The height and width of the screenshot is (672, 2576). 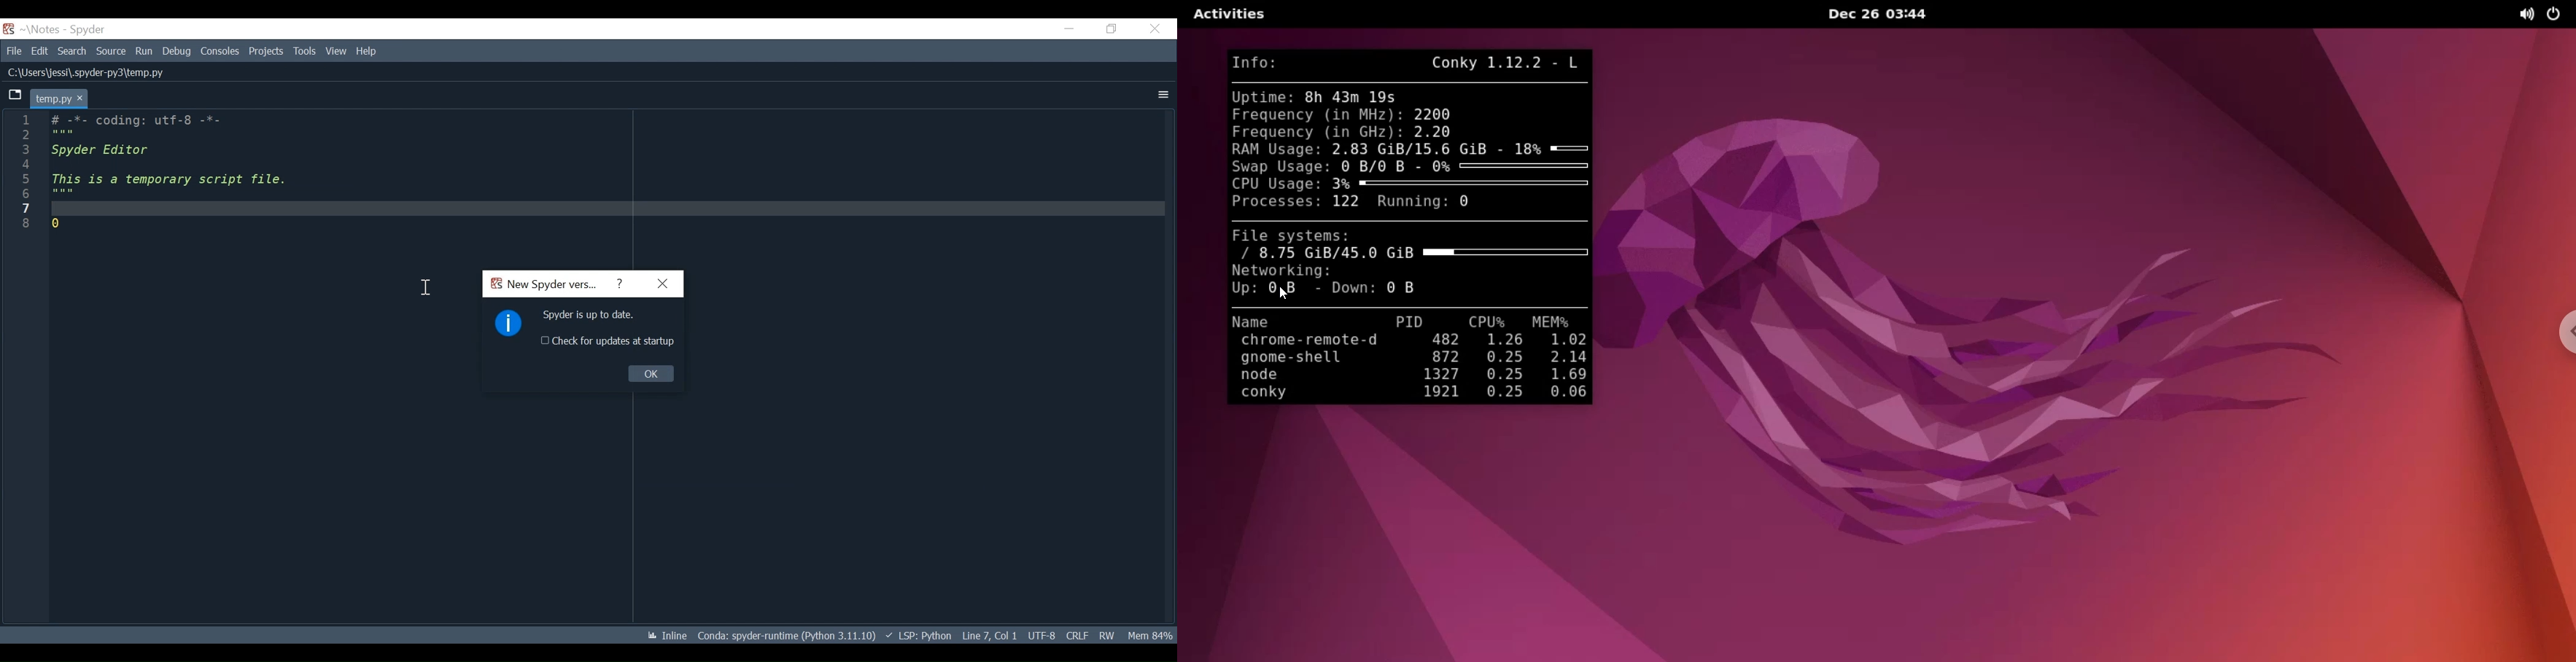 What do you see at coordinates (170, 172) in the screenshot?
I see `-*- coding: utf-8 -*-spyder Editor this is a temporary script file.` at bounding box center [170, 172].